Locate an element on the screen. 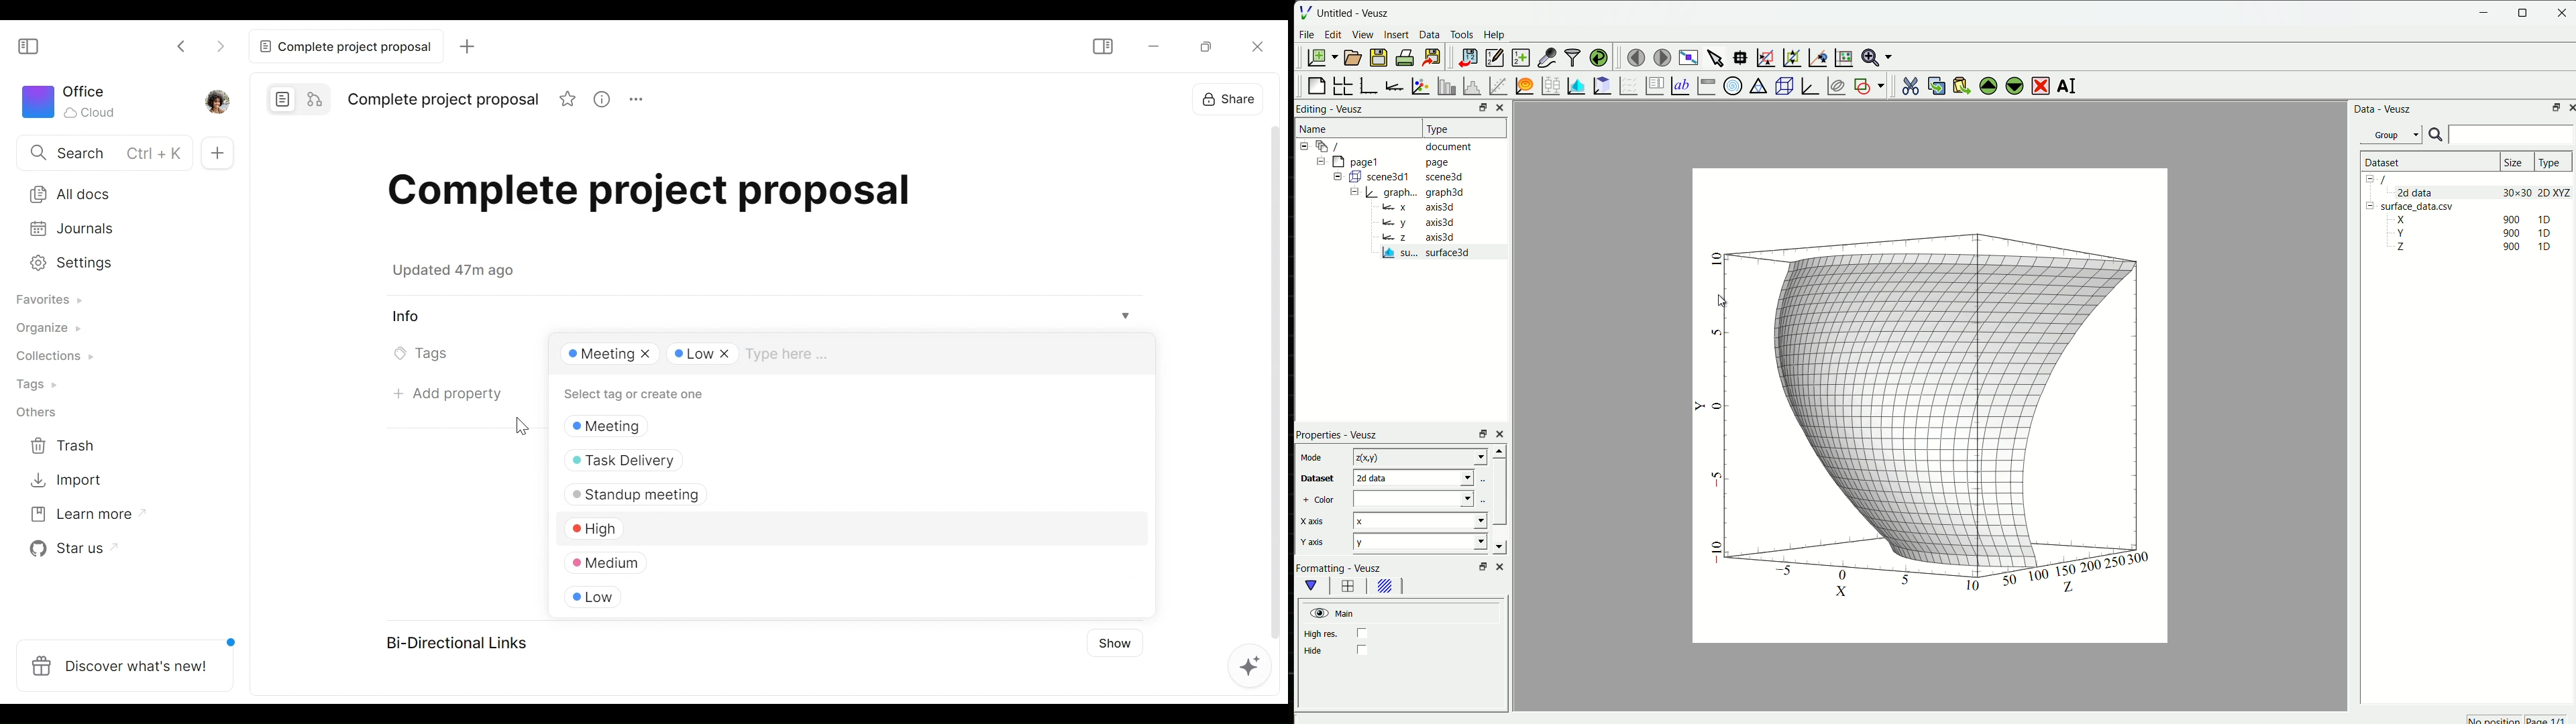  print is located at coordinates (1405, 57).